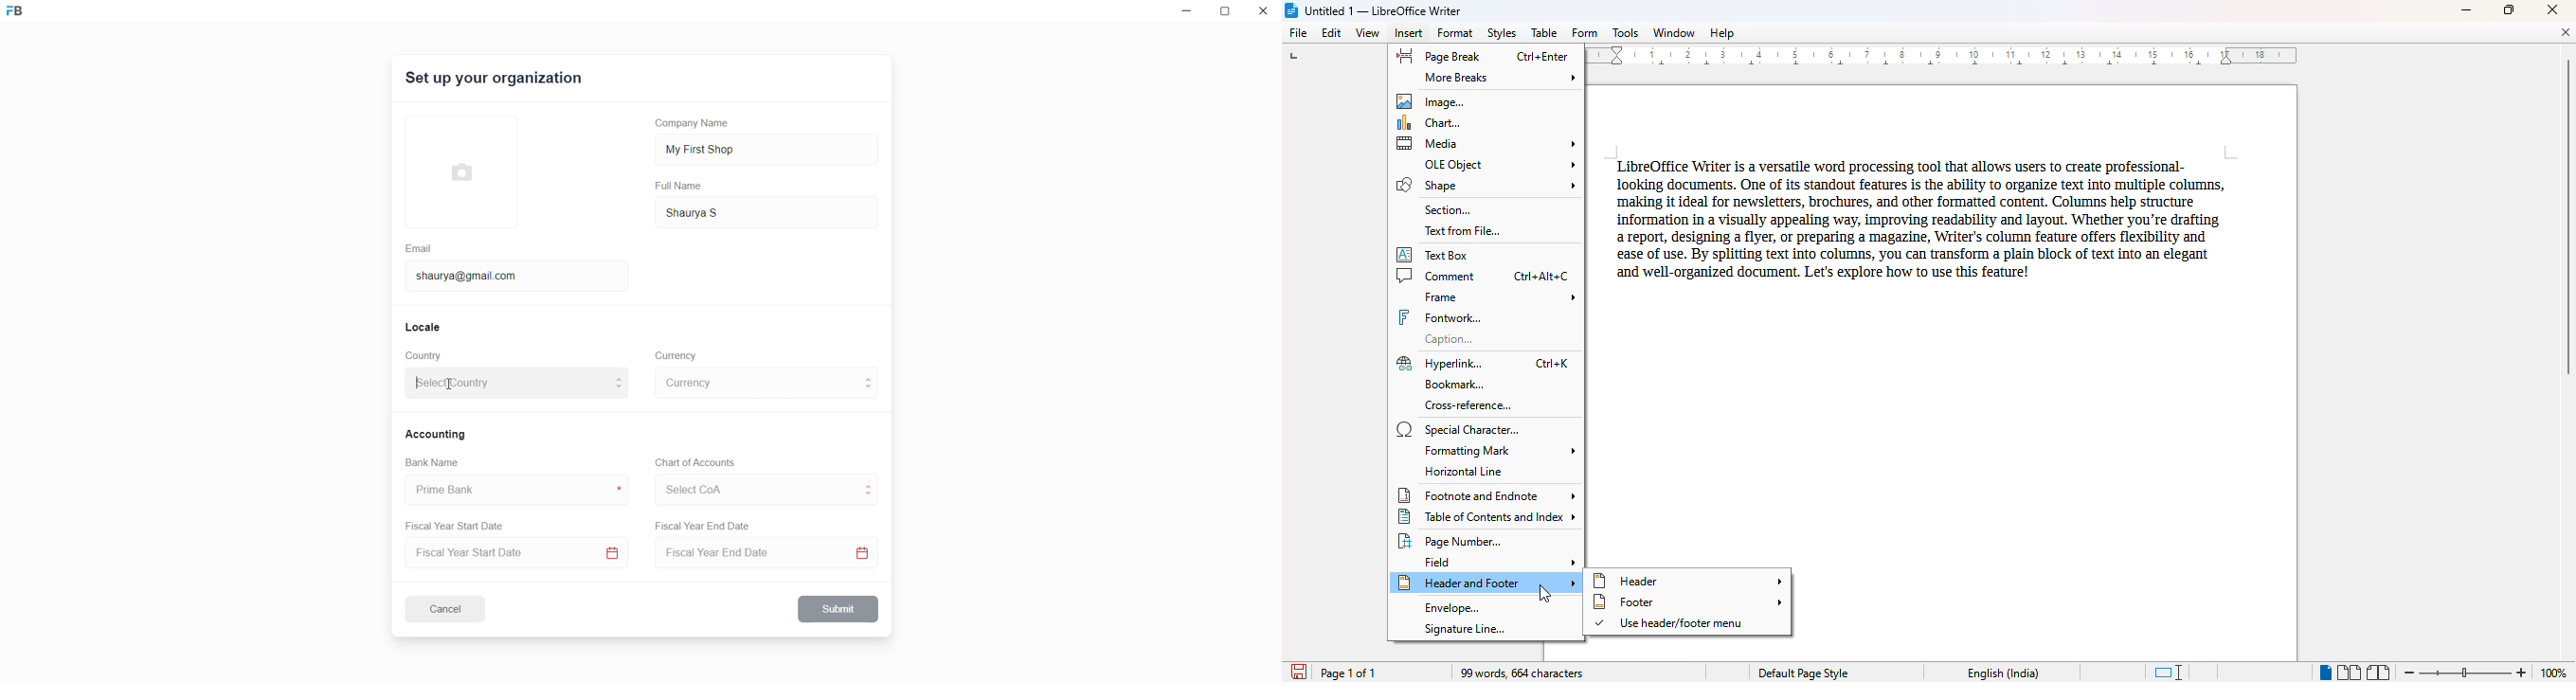  Describe the element at coordinates (471, 274) in the screenshot. I see `shaurya@gmail.com` at that location.